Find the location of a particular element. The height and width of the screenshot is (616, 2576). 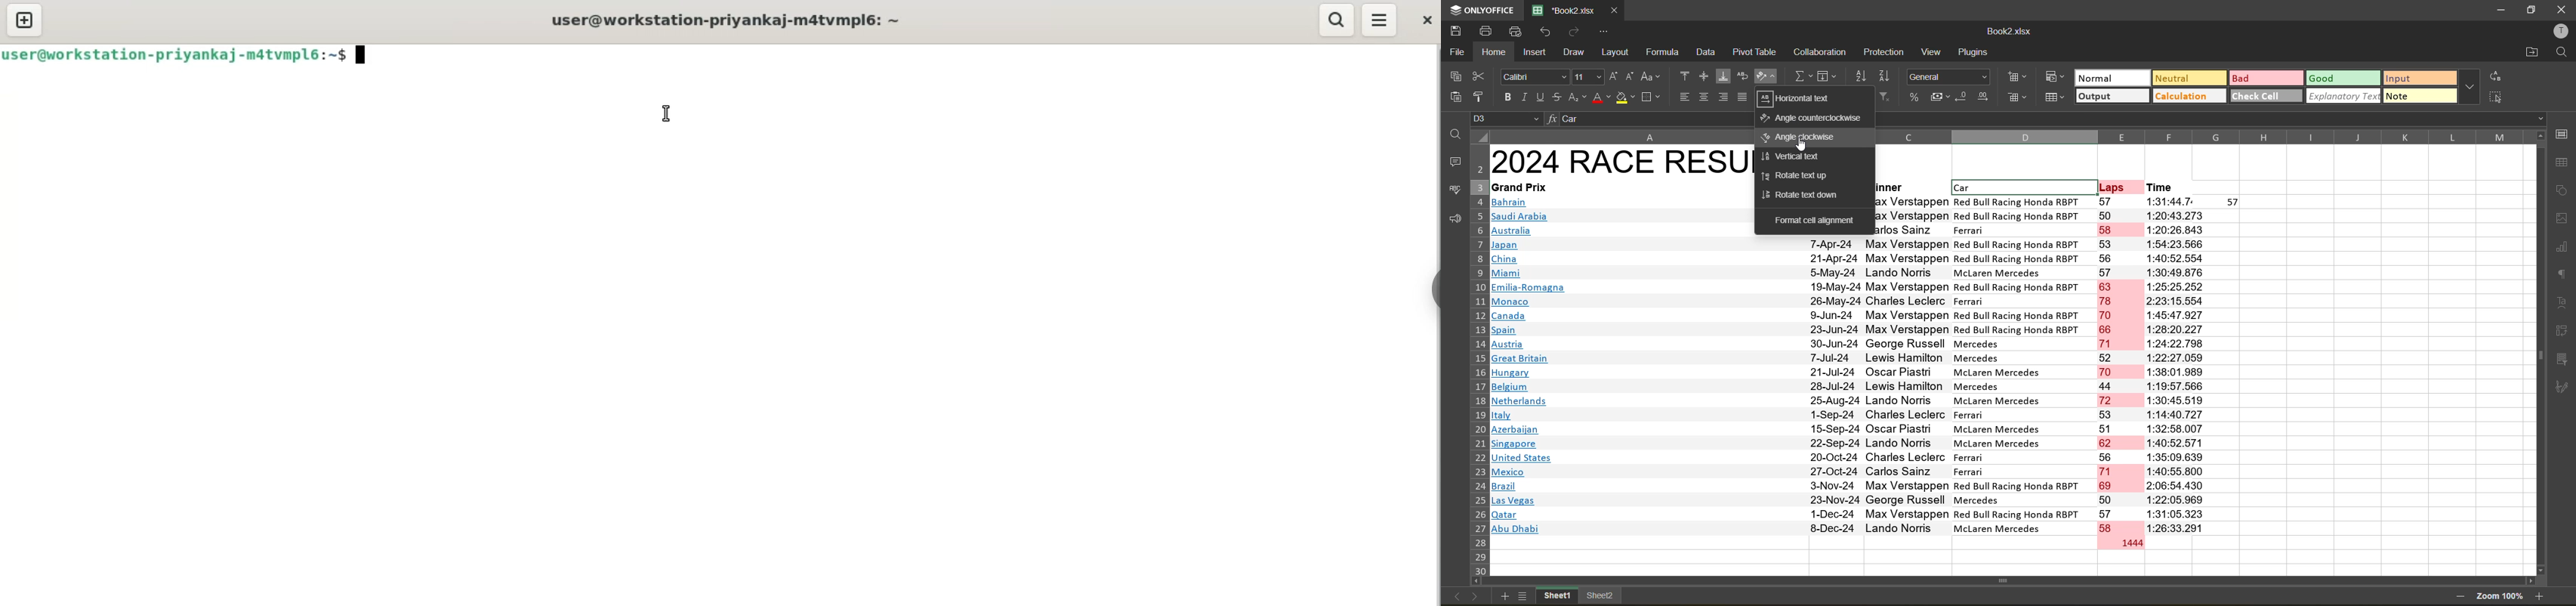

sort descending is located at coordinates (1885, 75).